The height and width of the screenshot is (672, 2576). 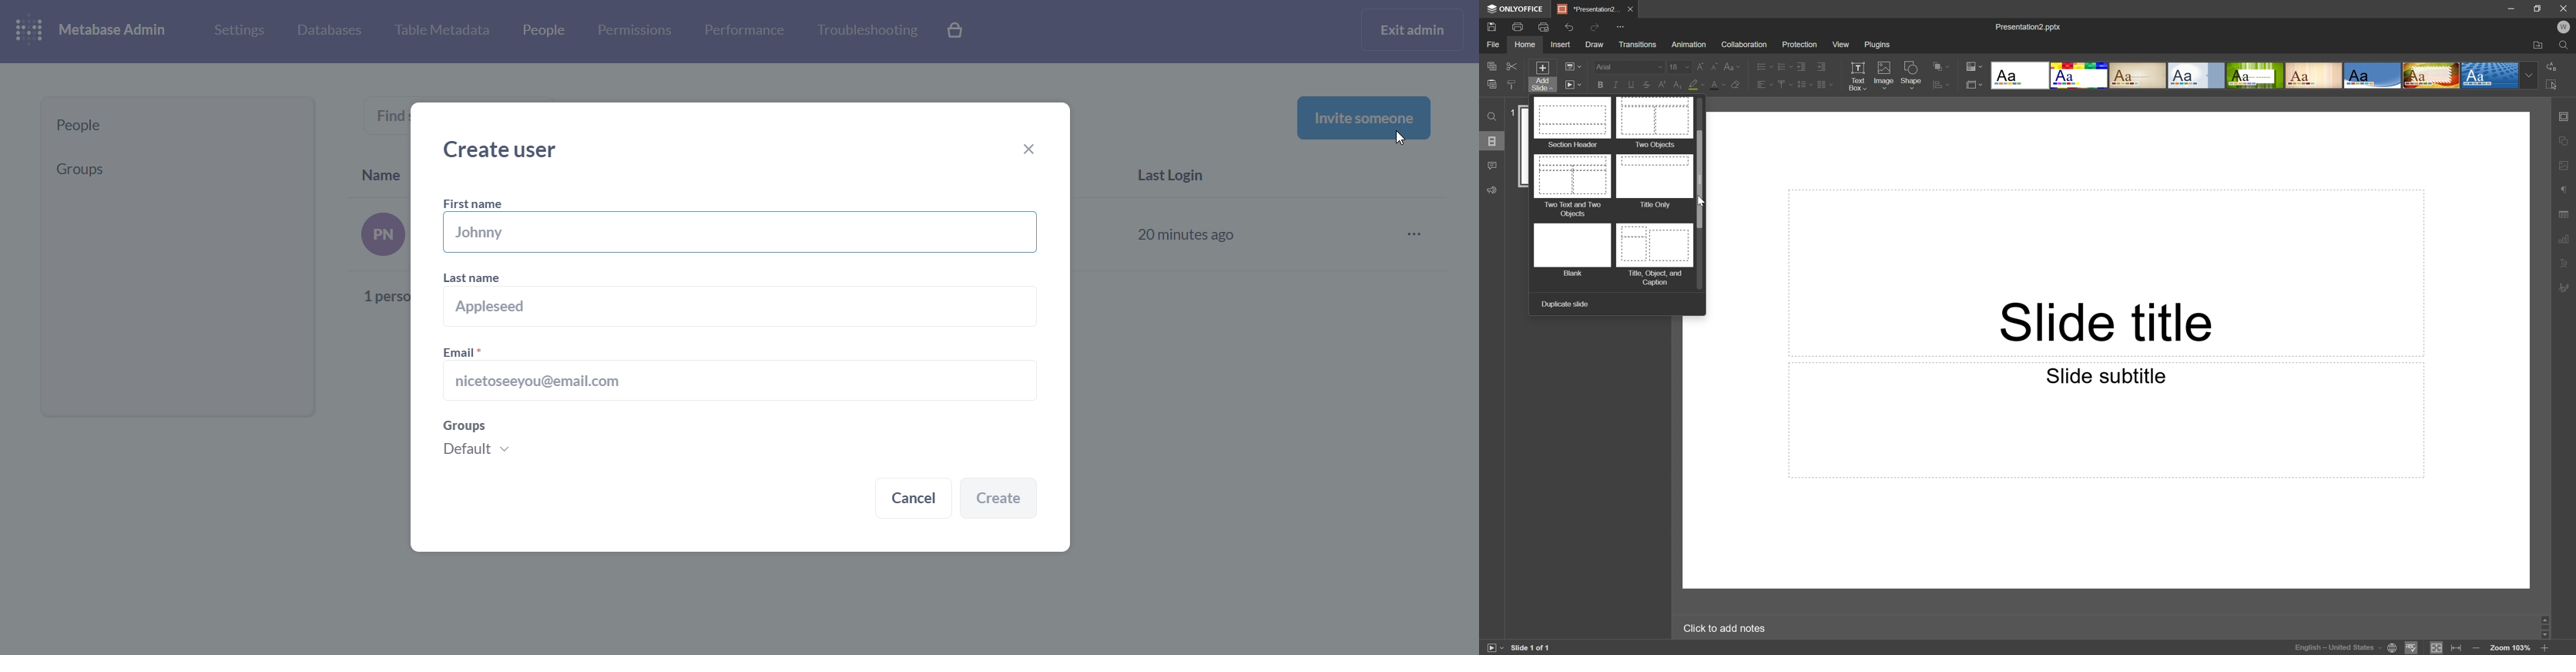 What do you see at coordinates (2475, 648) in the screenshot?
I see `Zoom out` at bounding box center [2475, 648].